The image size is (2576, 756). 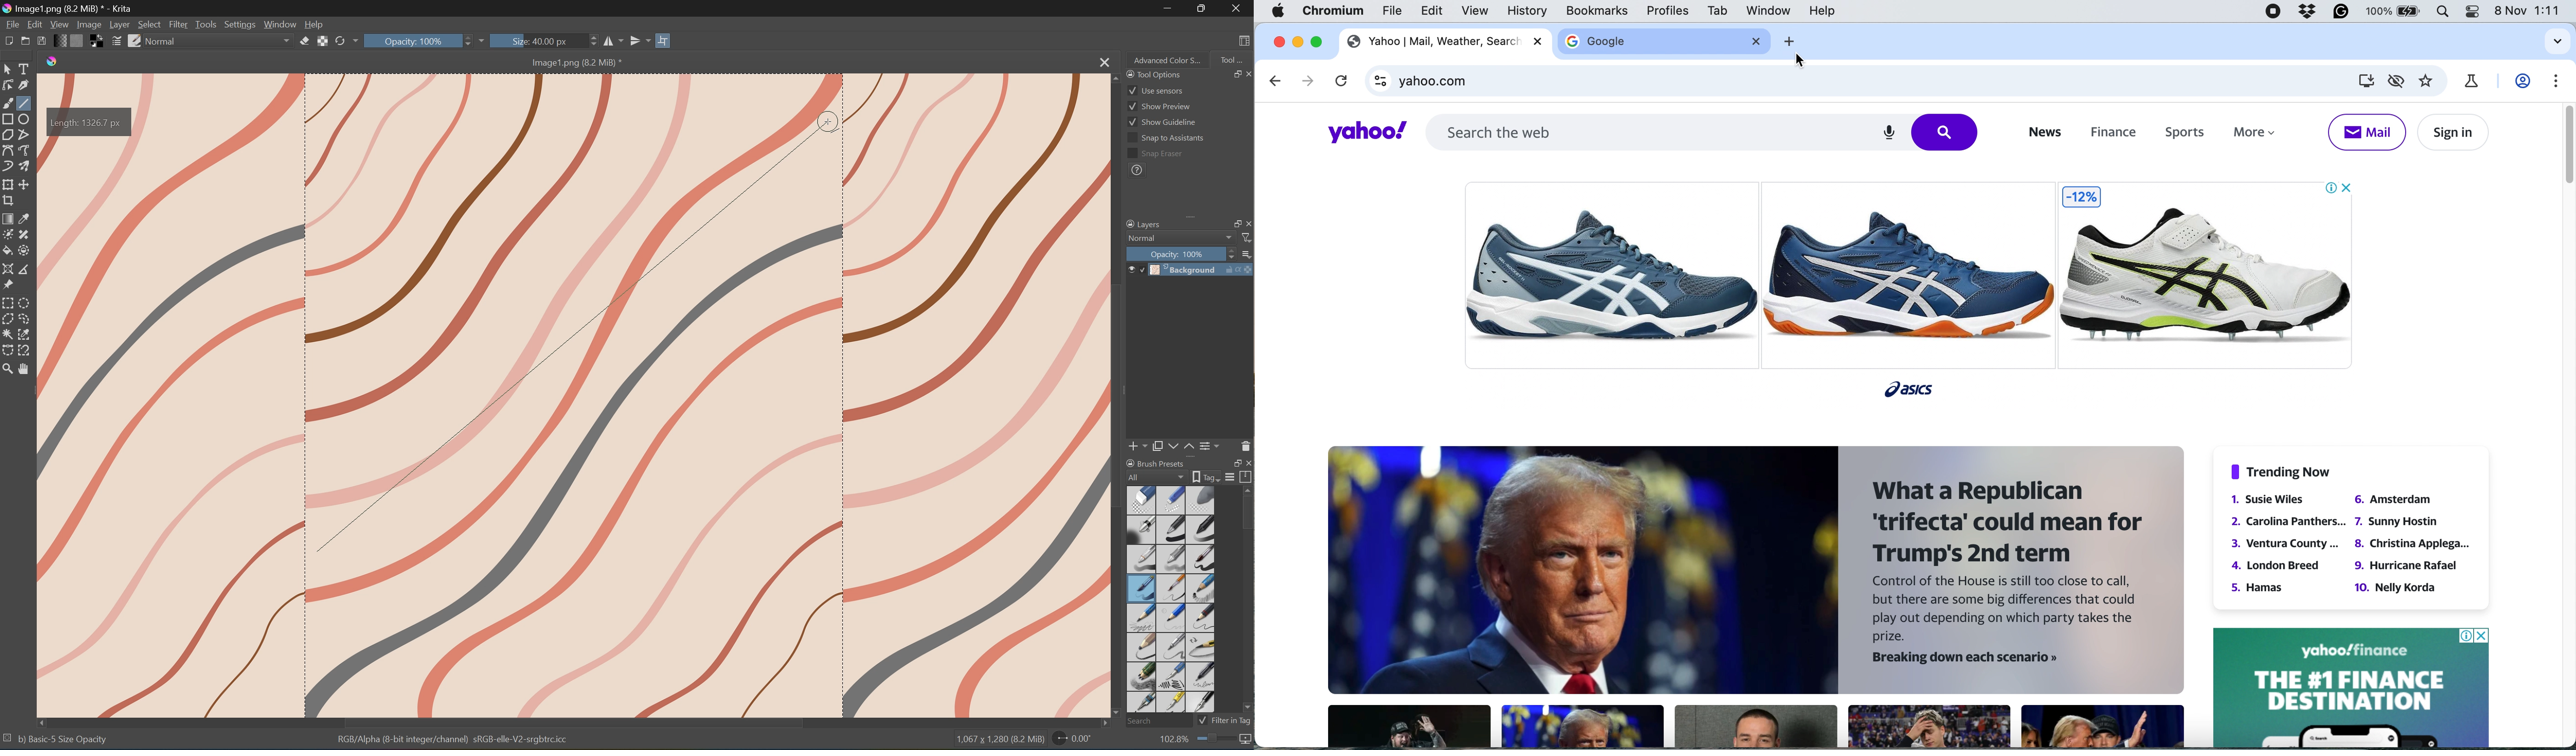 I want to click on Type of brushes, so click(x=1170, y=598).